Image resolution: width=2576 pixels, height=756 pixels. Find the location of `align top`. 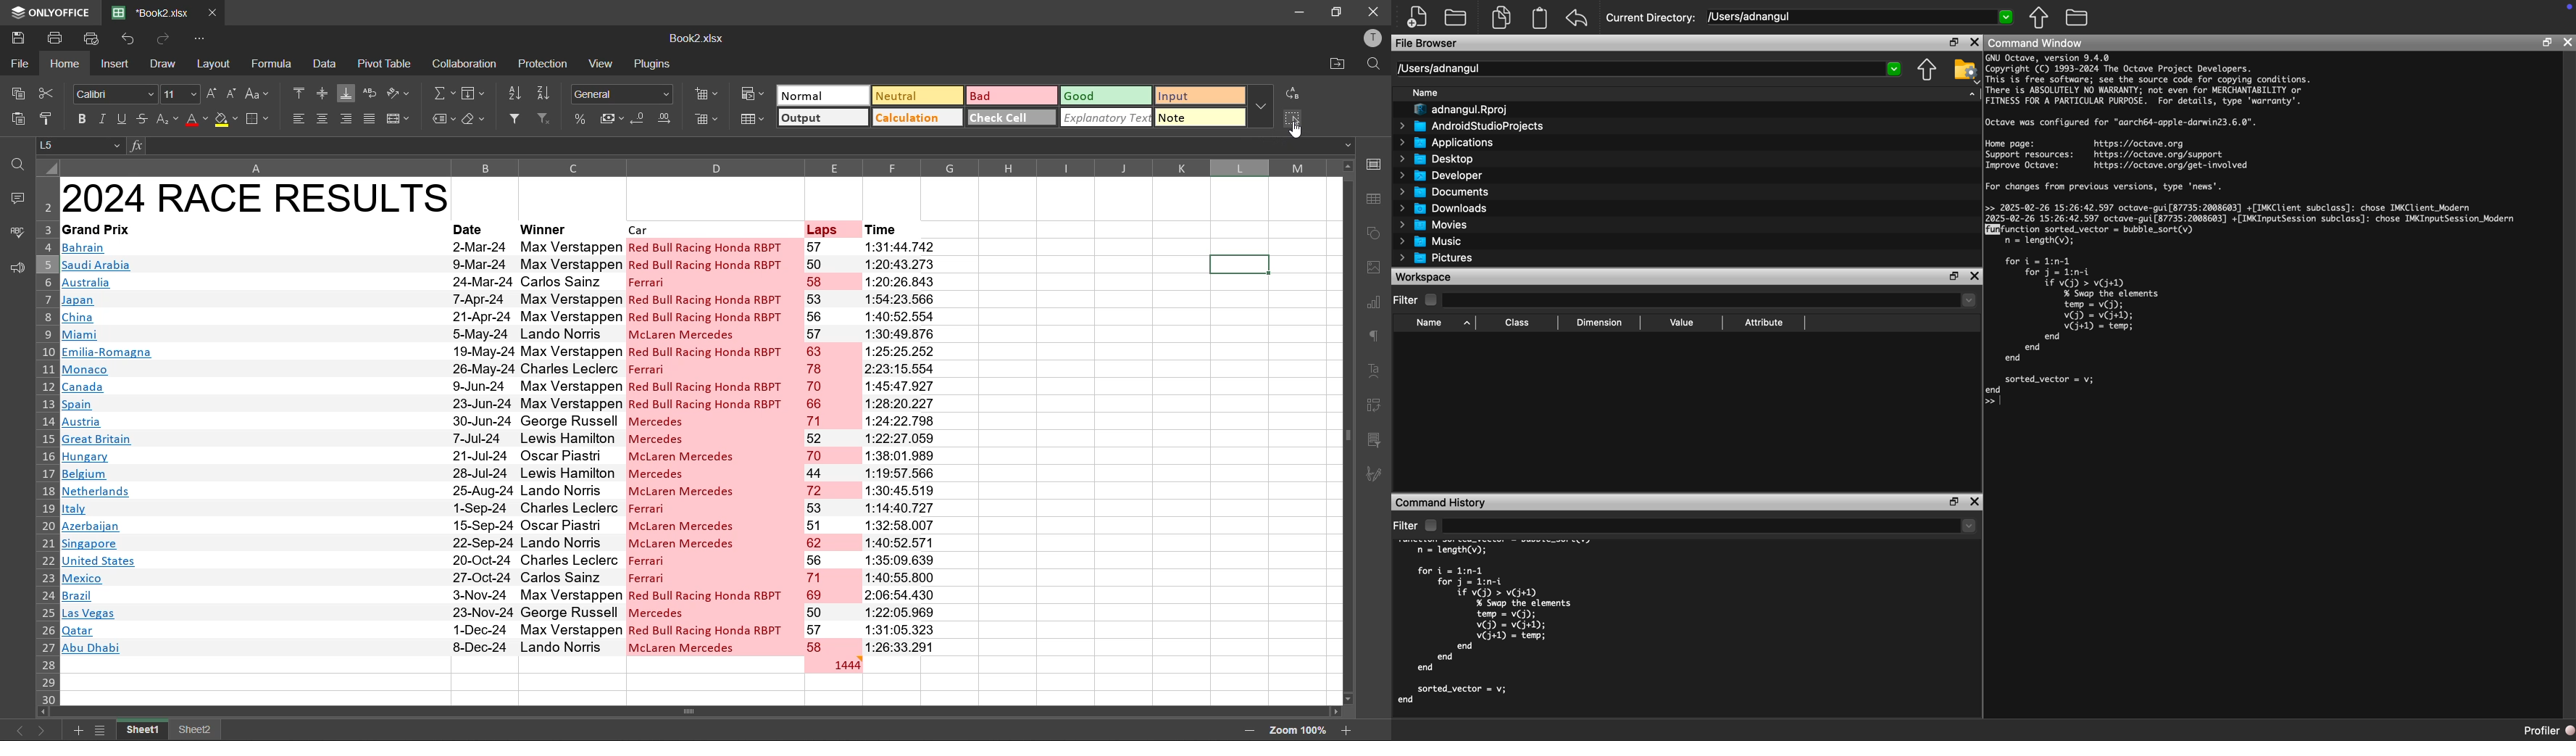

align top is located at coordinates (299, 93).